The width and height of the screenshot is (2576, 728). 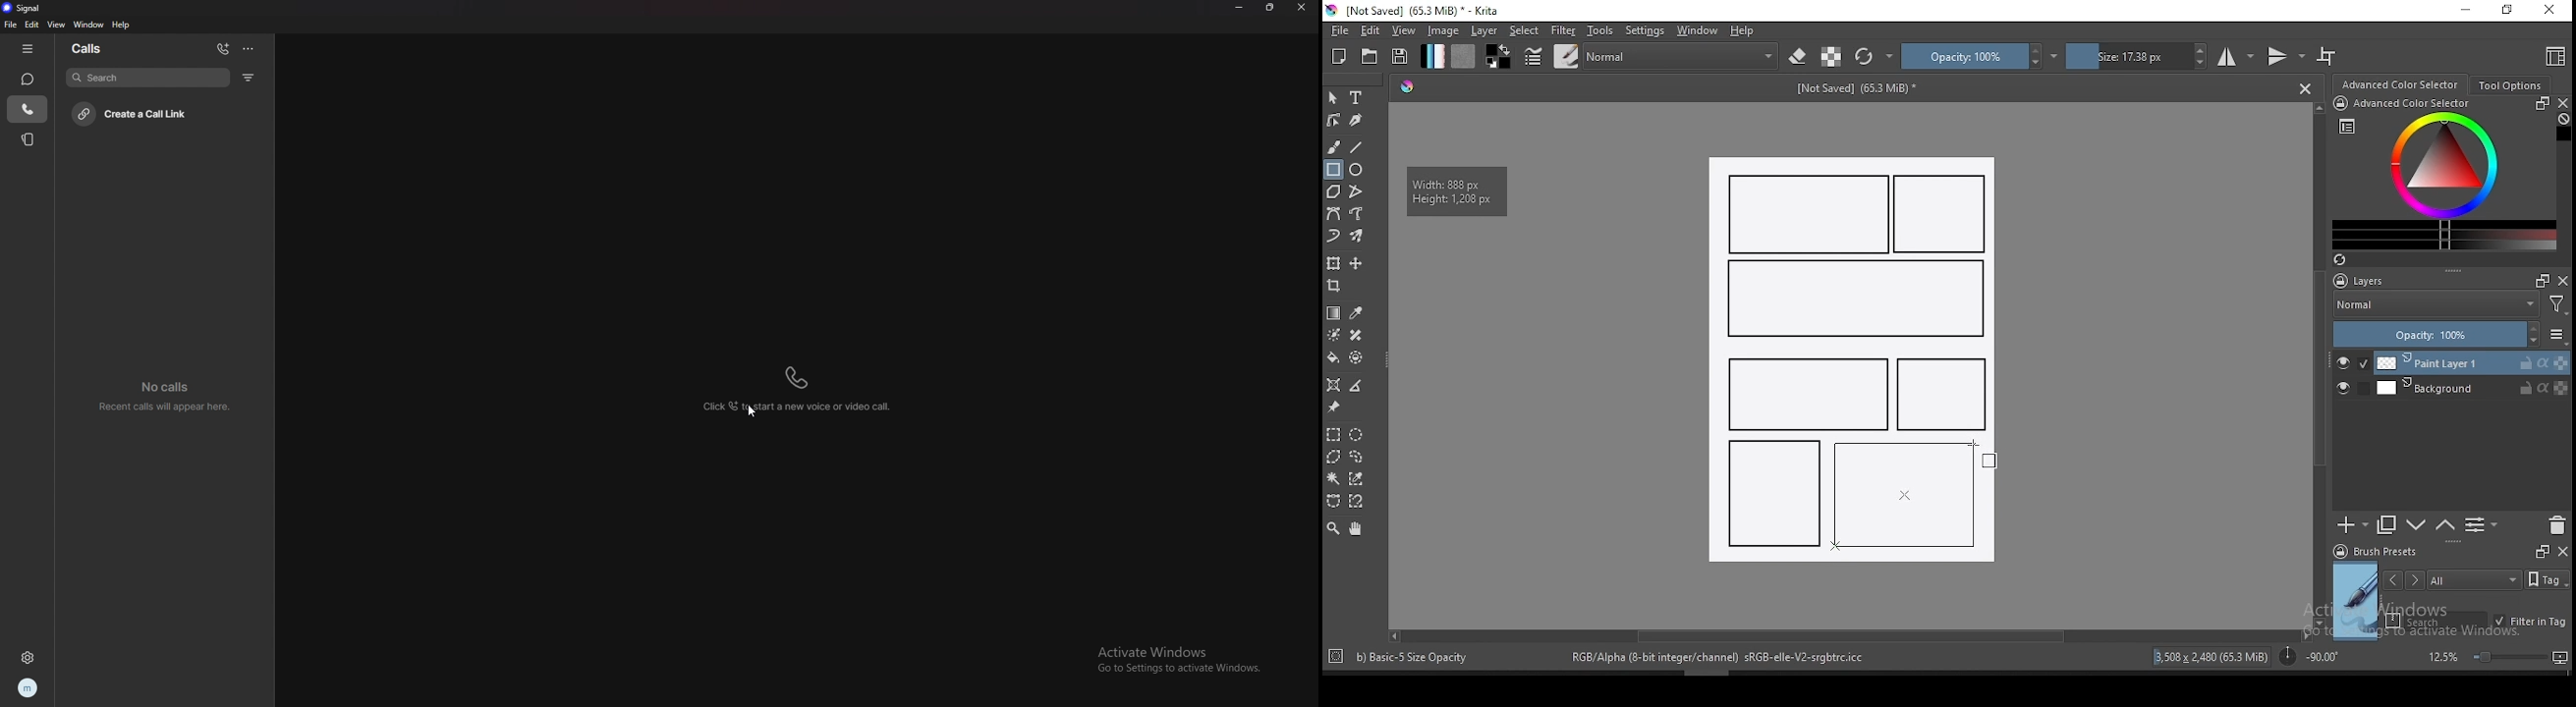 I want to click on rotation, so click(x=2309, y=655).